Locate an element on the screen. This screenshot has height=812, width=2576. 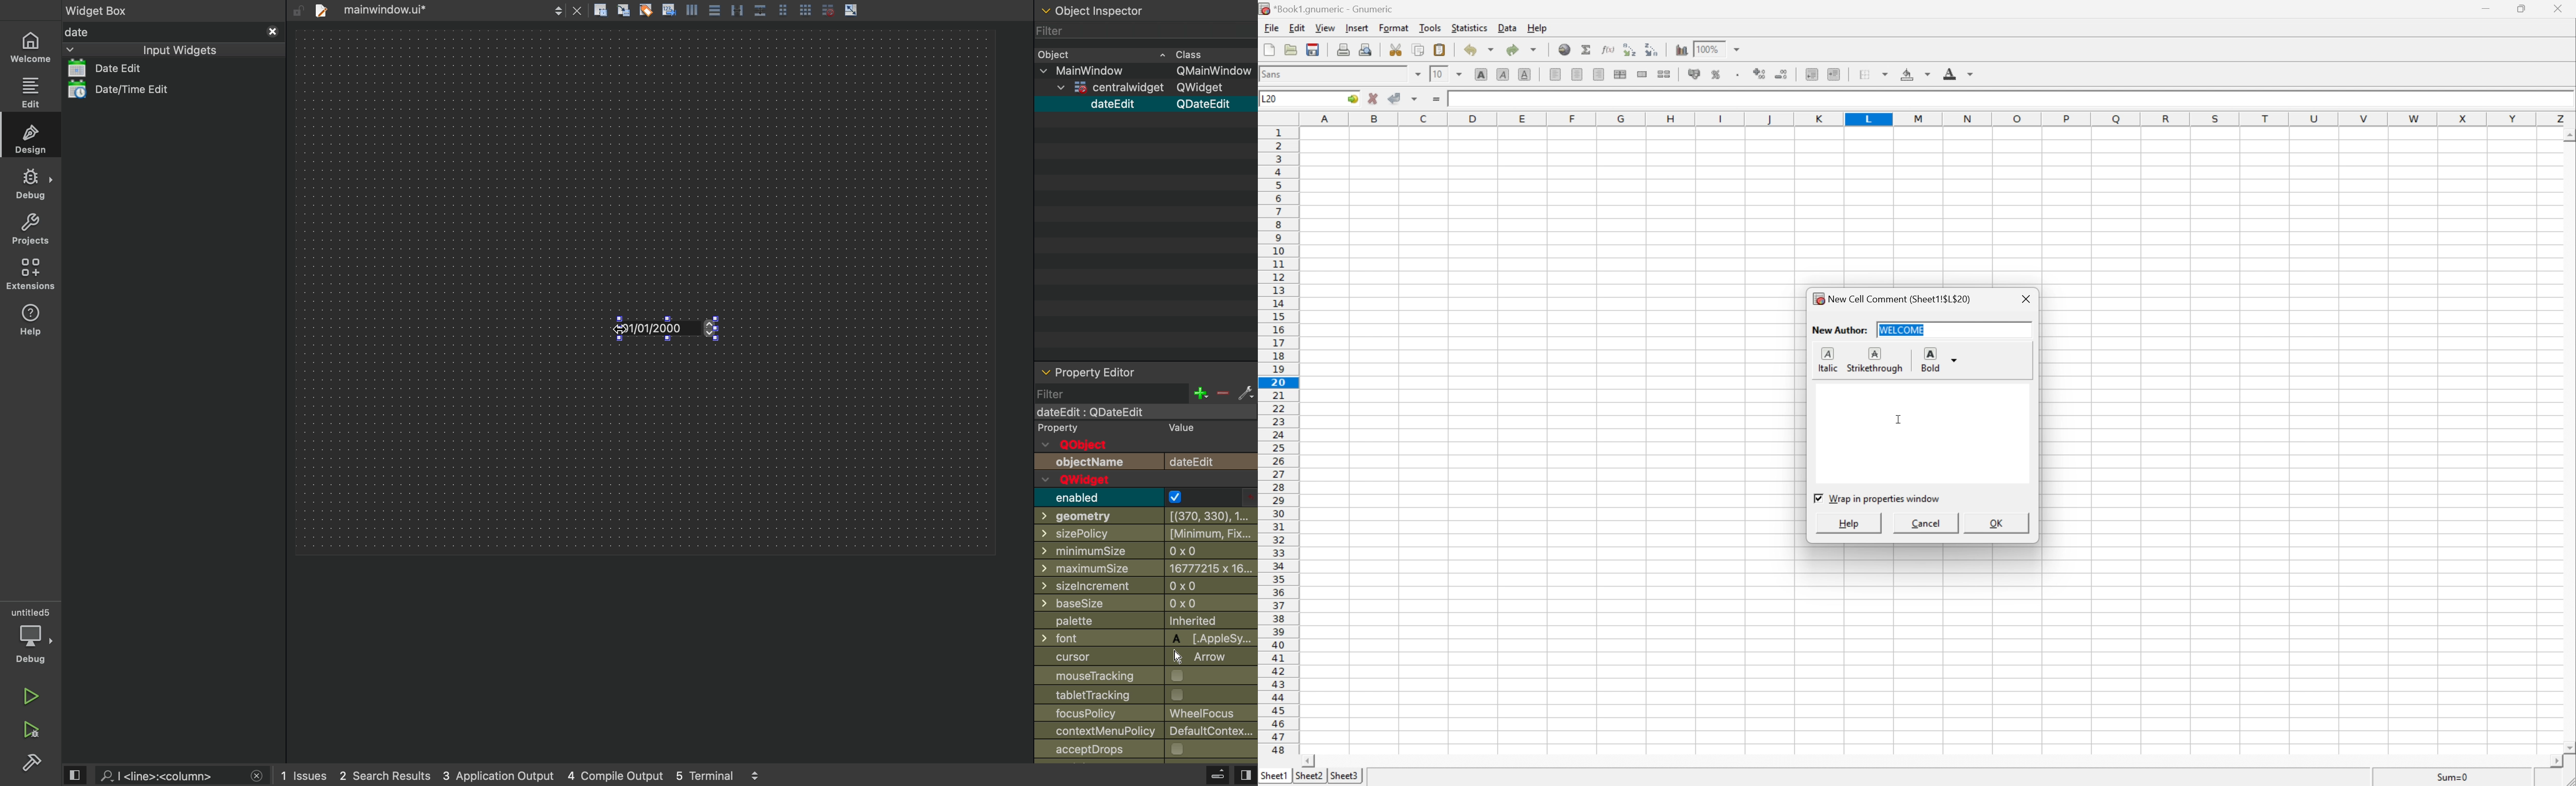
mainwindow is located at coordinates (1144, 411).